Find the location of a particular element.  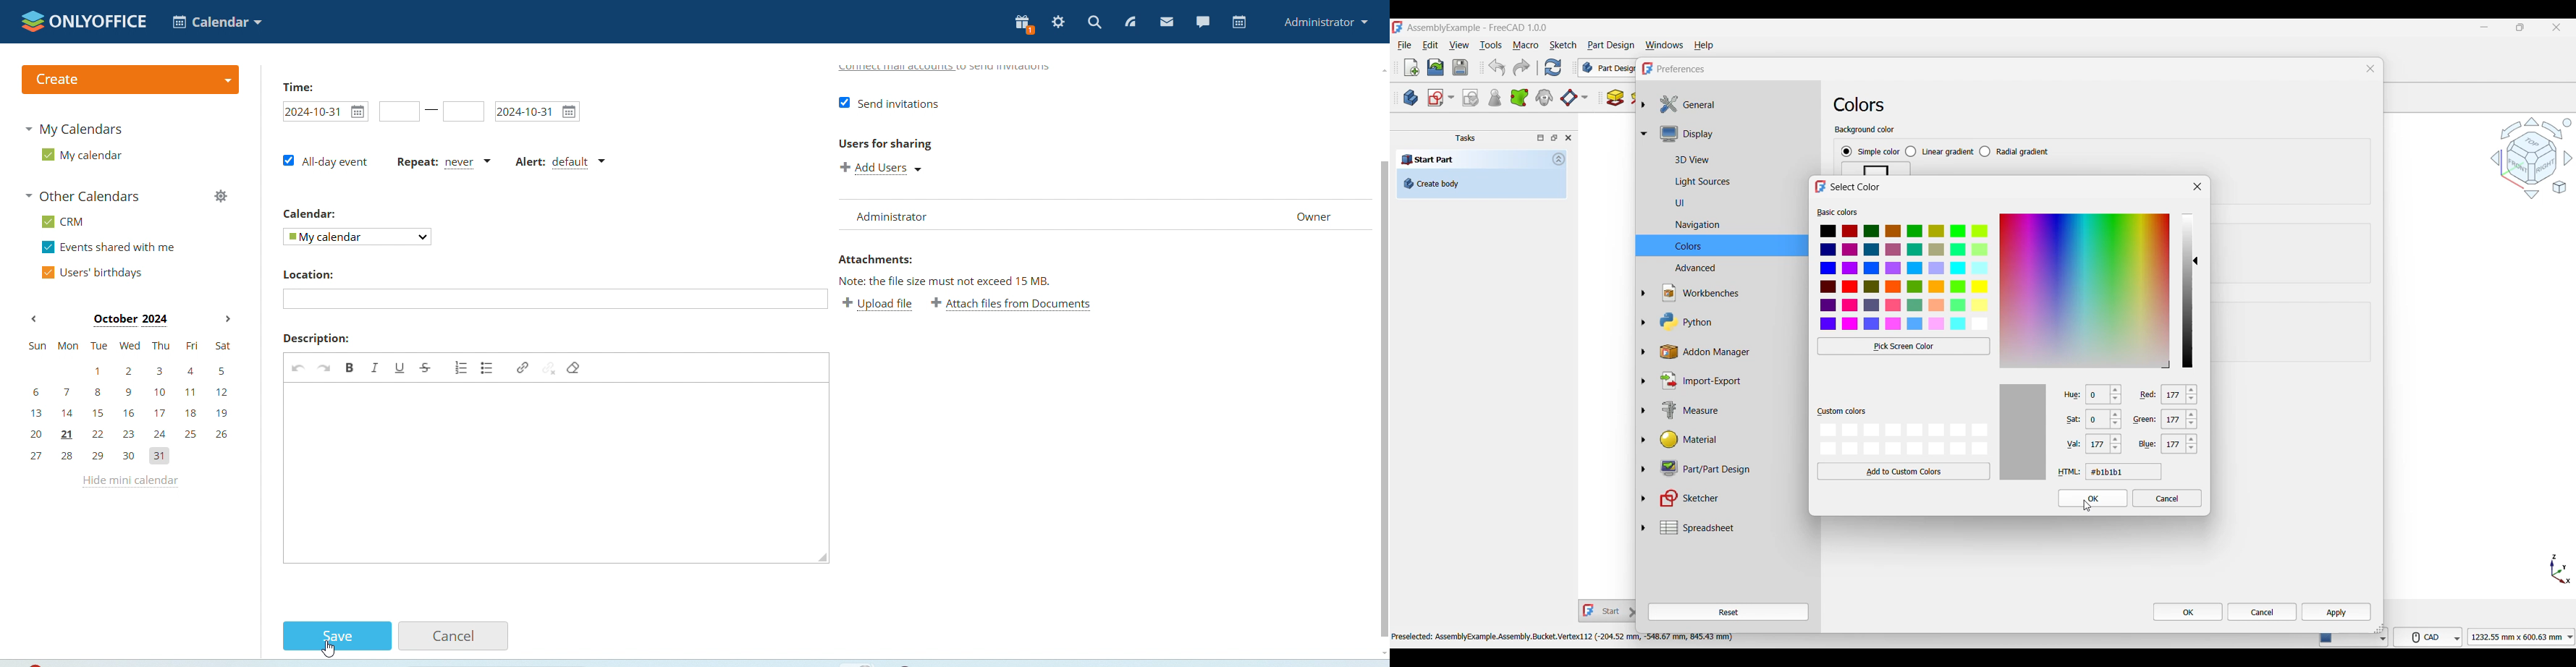

Preview of selected color is located at coordinates (2023, 432).